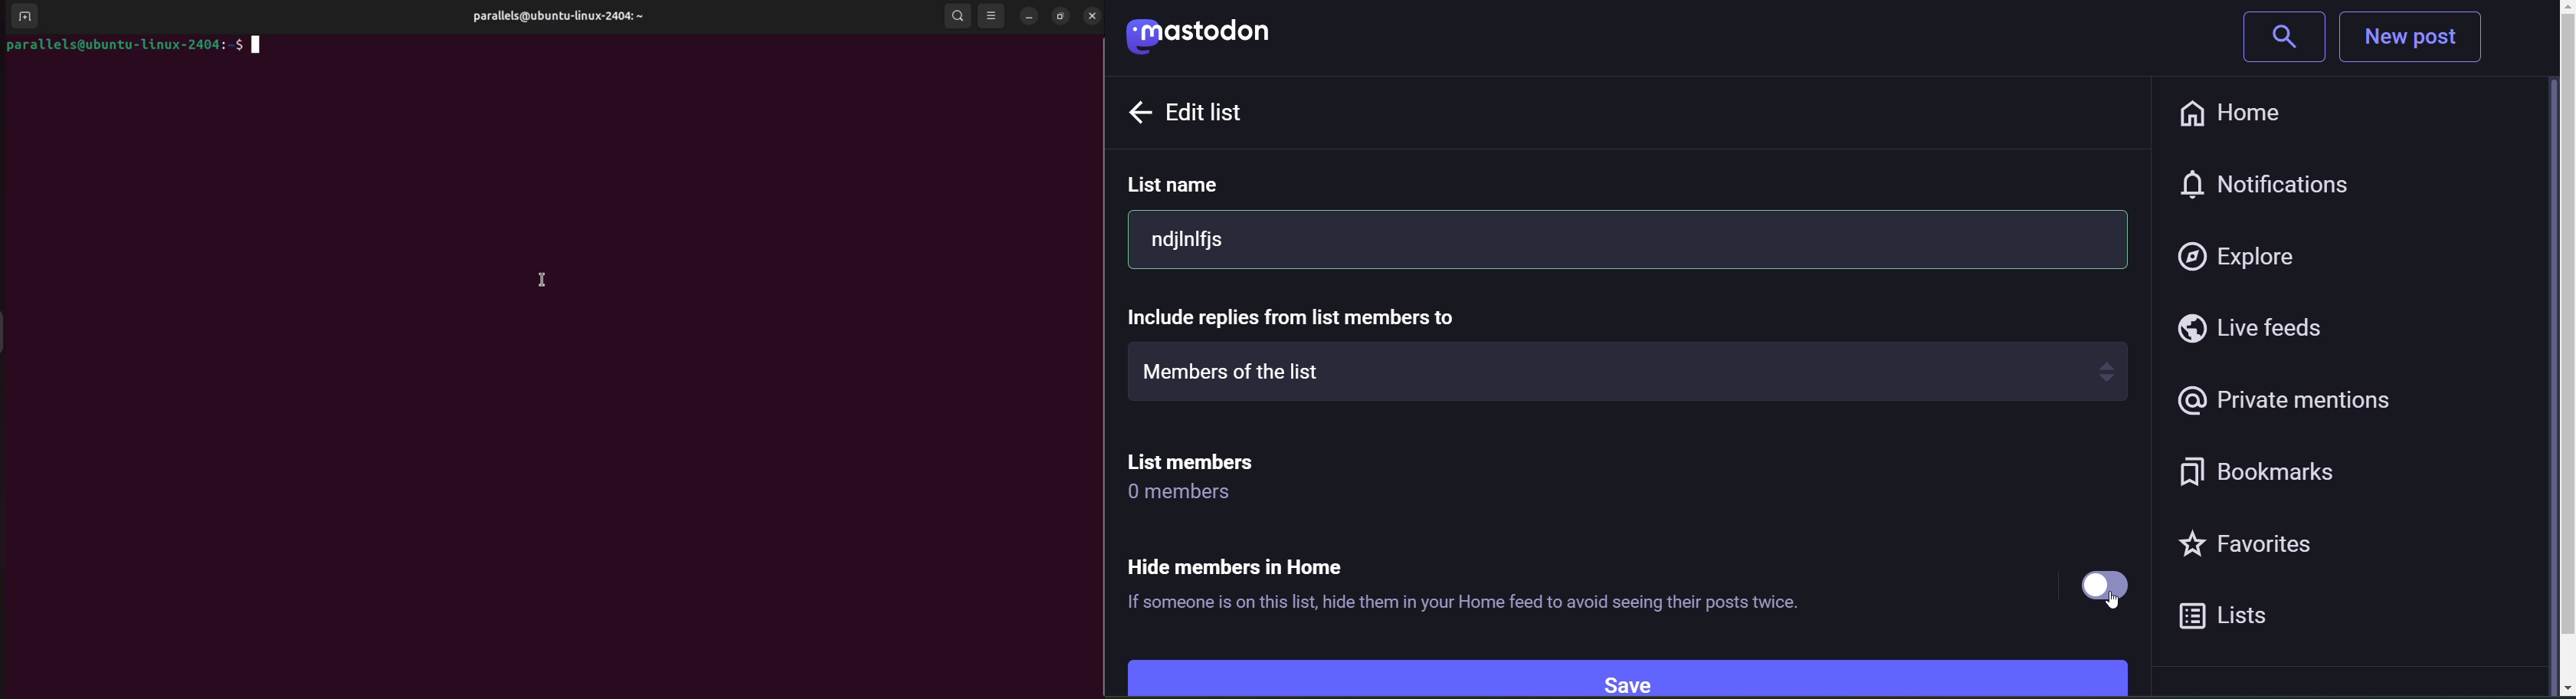  I want to click on user profile, so click(564, 16).